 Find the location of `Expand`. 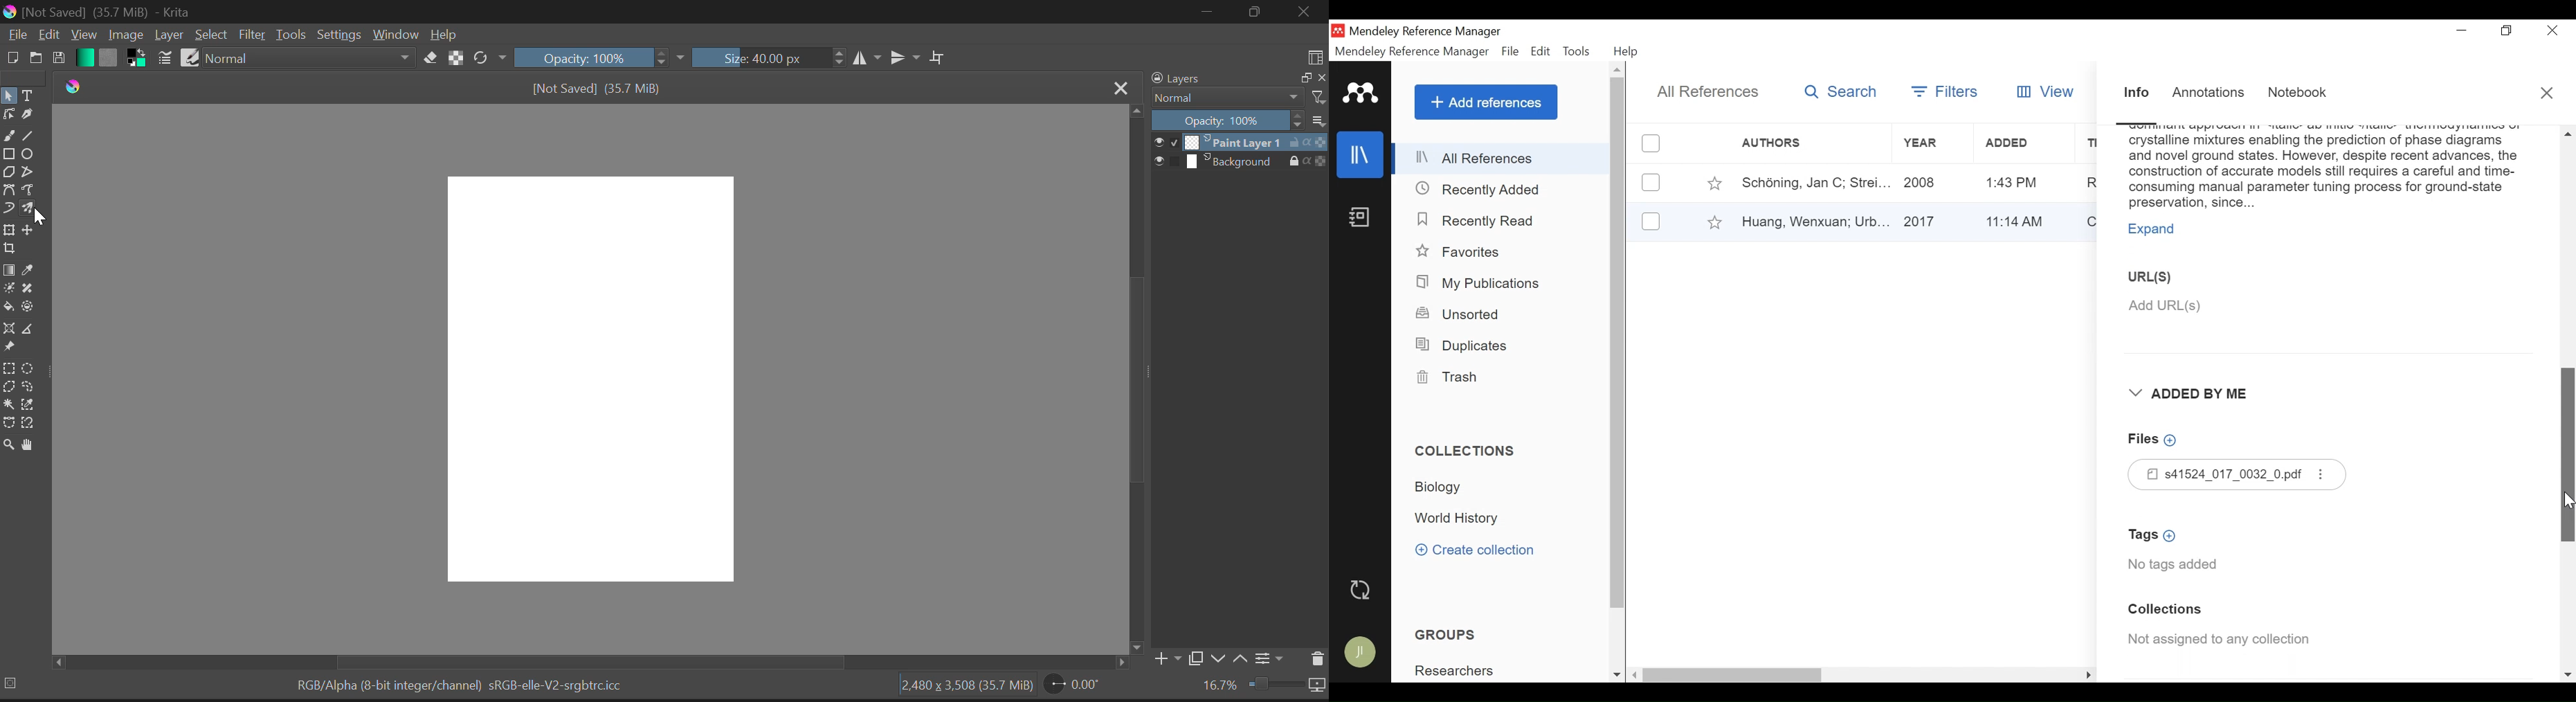

Expand is located at coordinates (2157, 231).